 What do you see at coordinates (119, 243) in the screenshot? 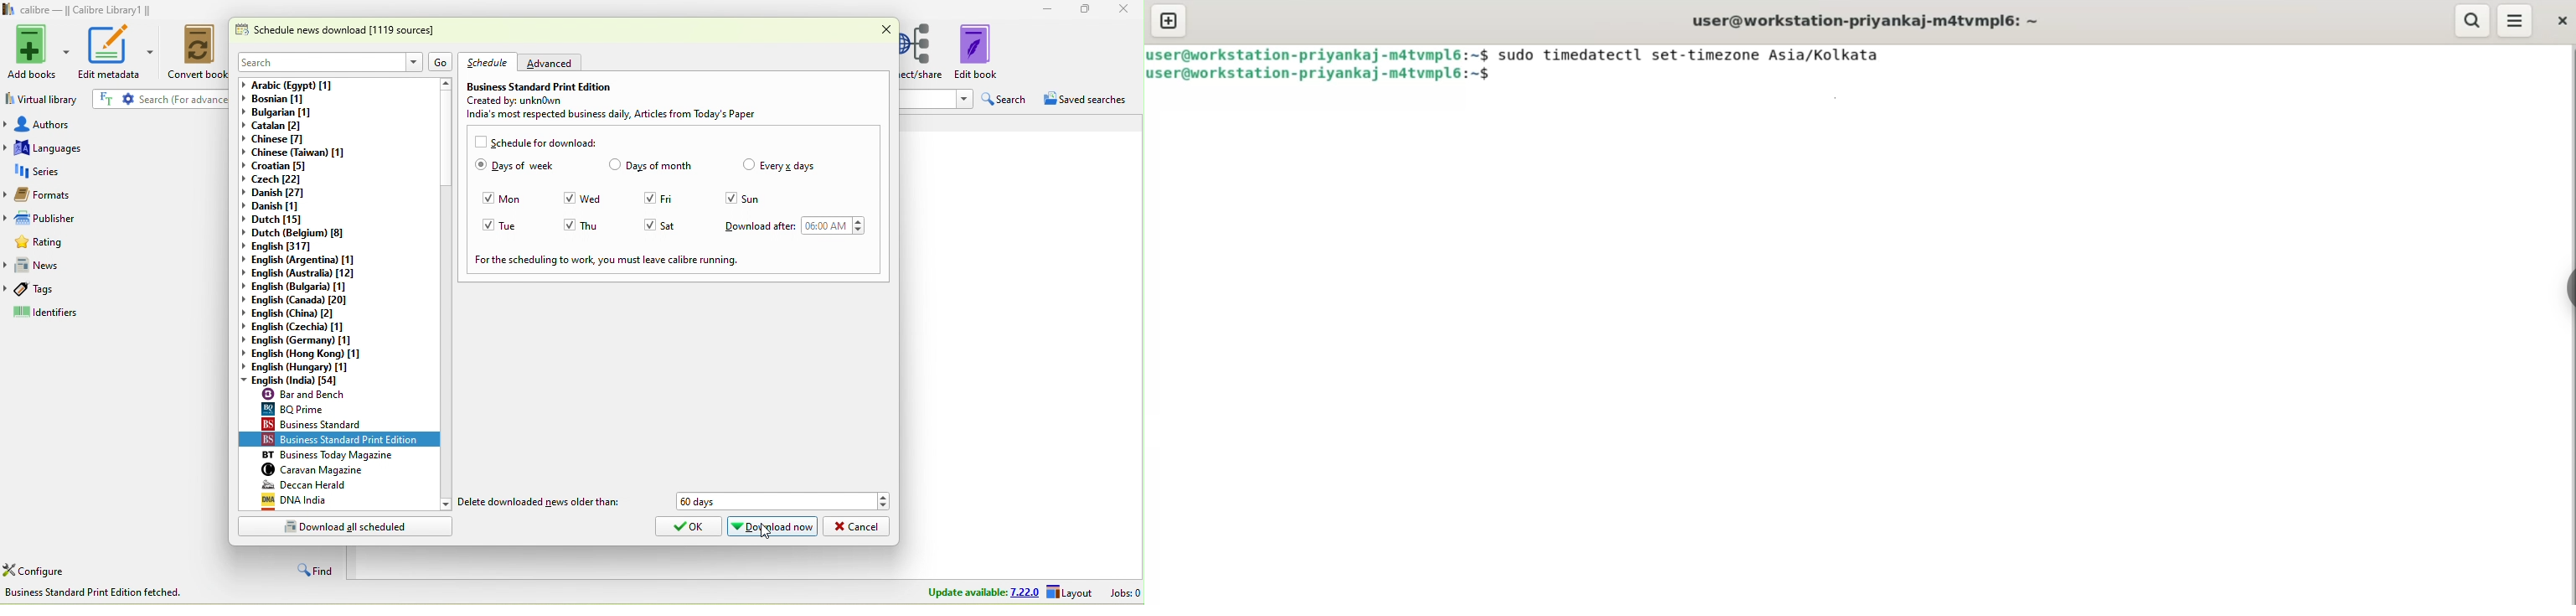
I see `rating` at bounding box center [119, 243].